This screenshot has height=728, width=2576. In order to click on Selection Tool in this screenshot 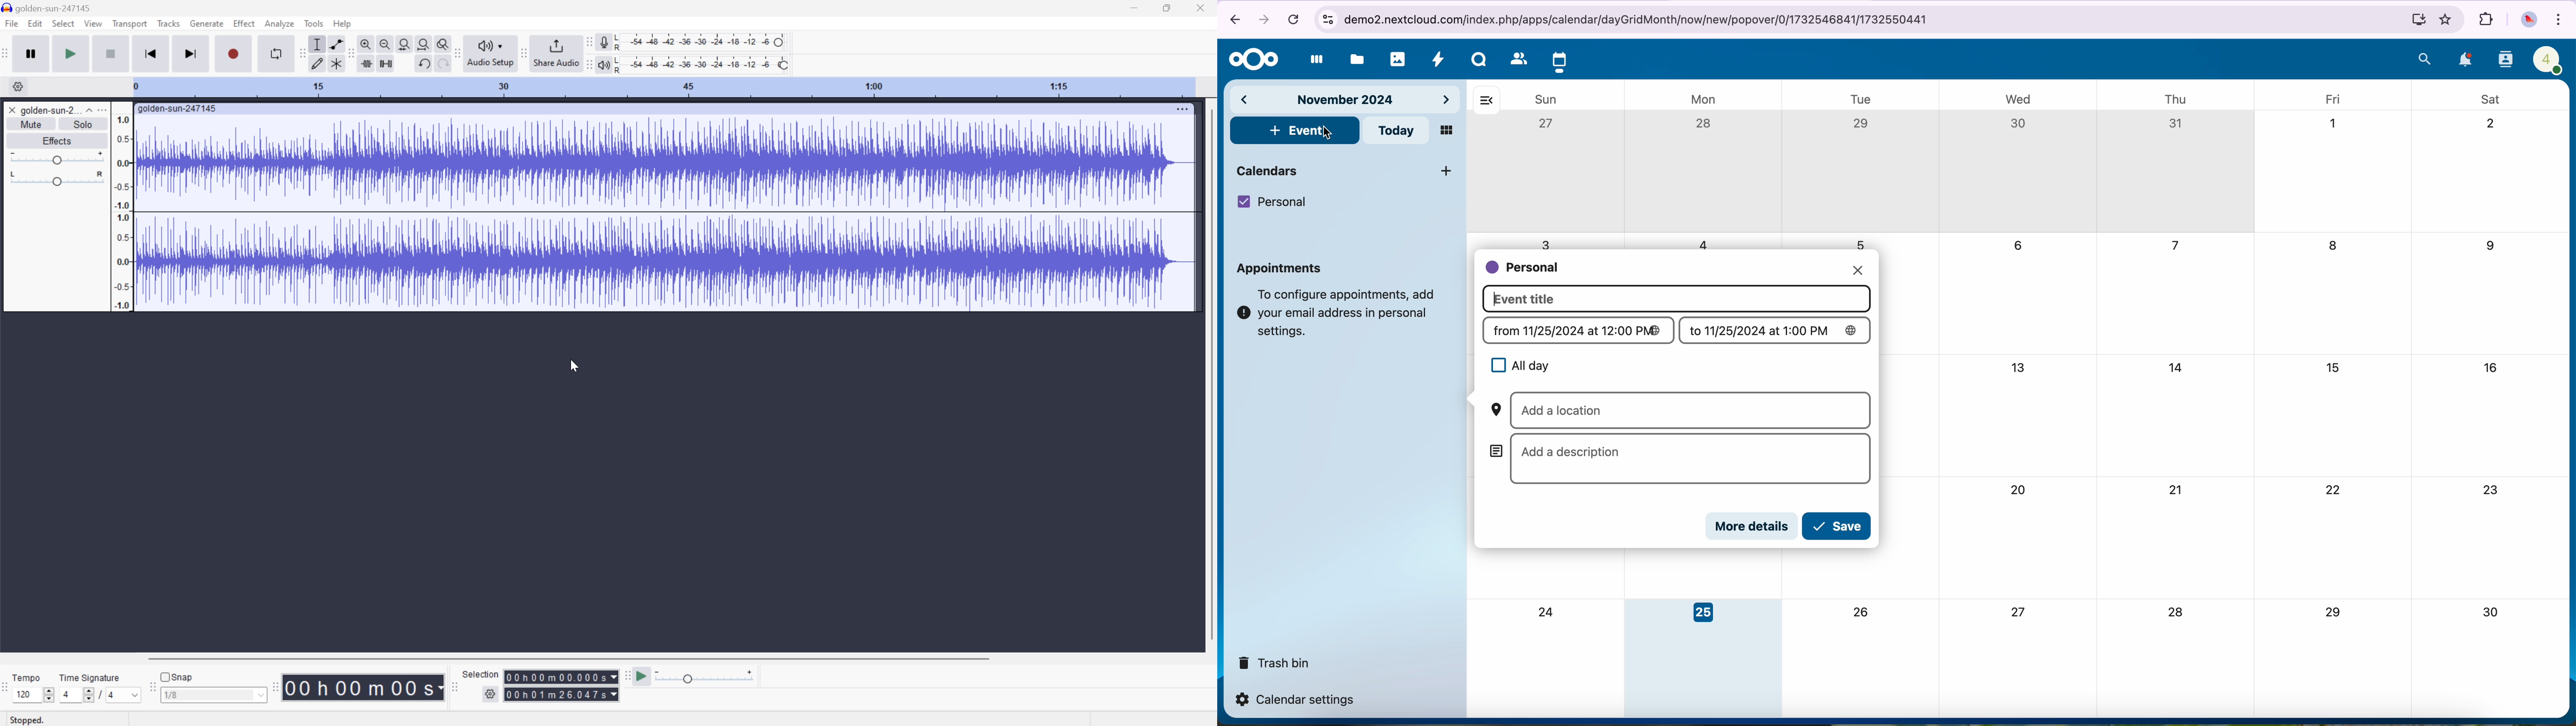, I will do `click(317, 44)`.